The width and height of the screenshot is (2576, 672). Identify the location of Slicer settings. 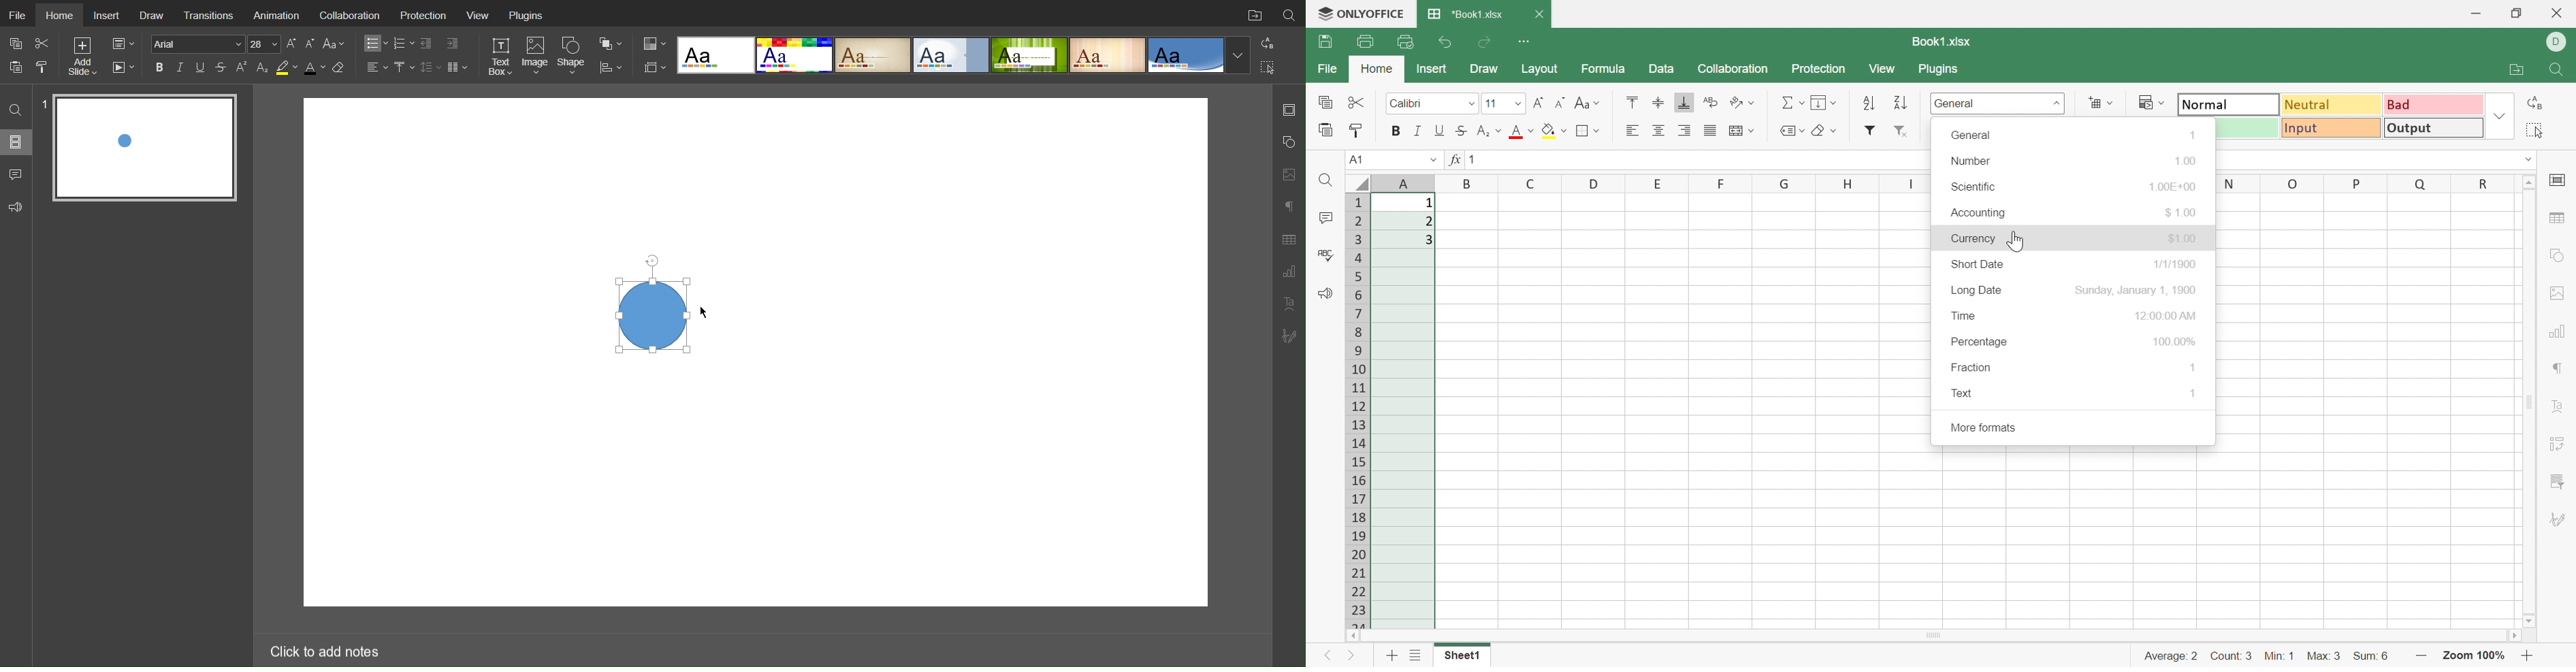
(2557, 482).